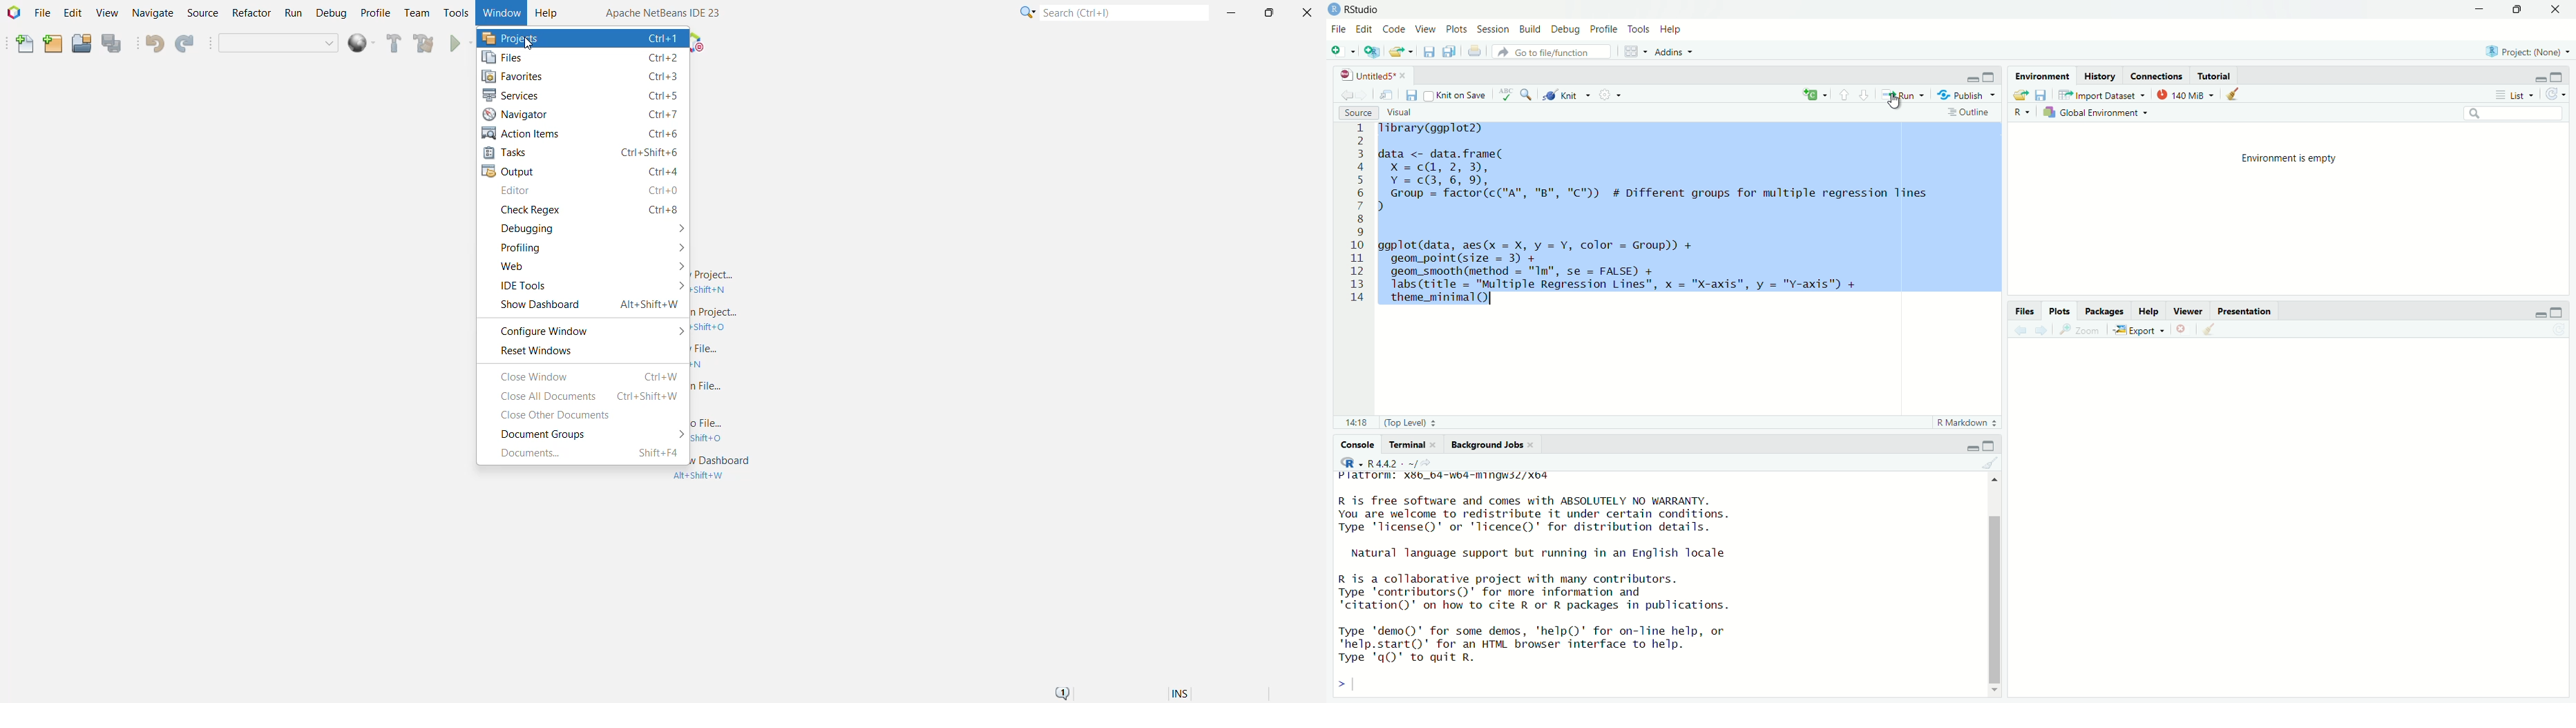  What do you see at coordinates (1526, 94) in the screenshot?
I see `zoom` at bounding box center [1526, 94].